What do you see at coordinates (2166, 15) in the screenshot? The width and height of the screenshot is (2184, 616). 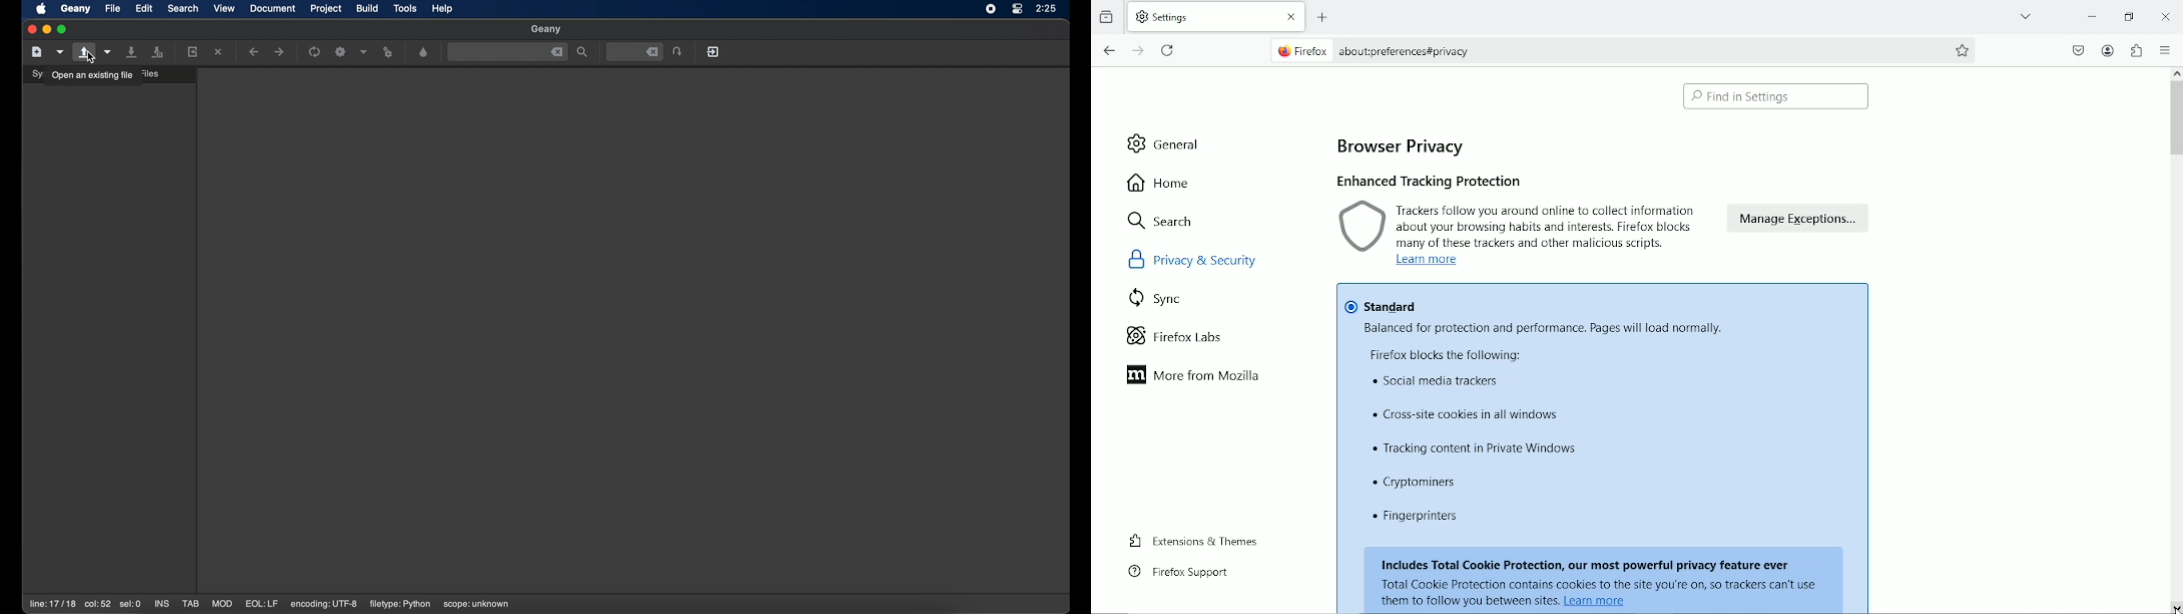 I see `Close` at bounding box center [2166, 15].